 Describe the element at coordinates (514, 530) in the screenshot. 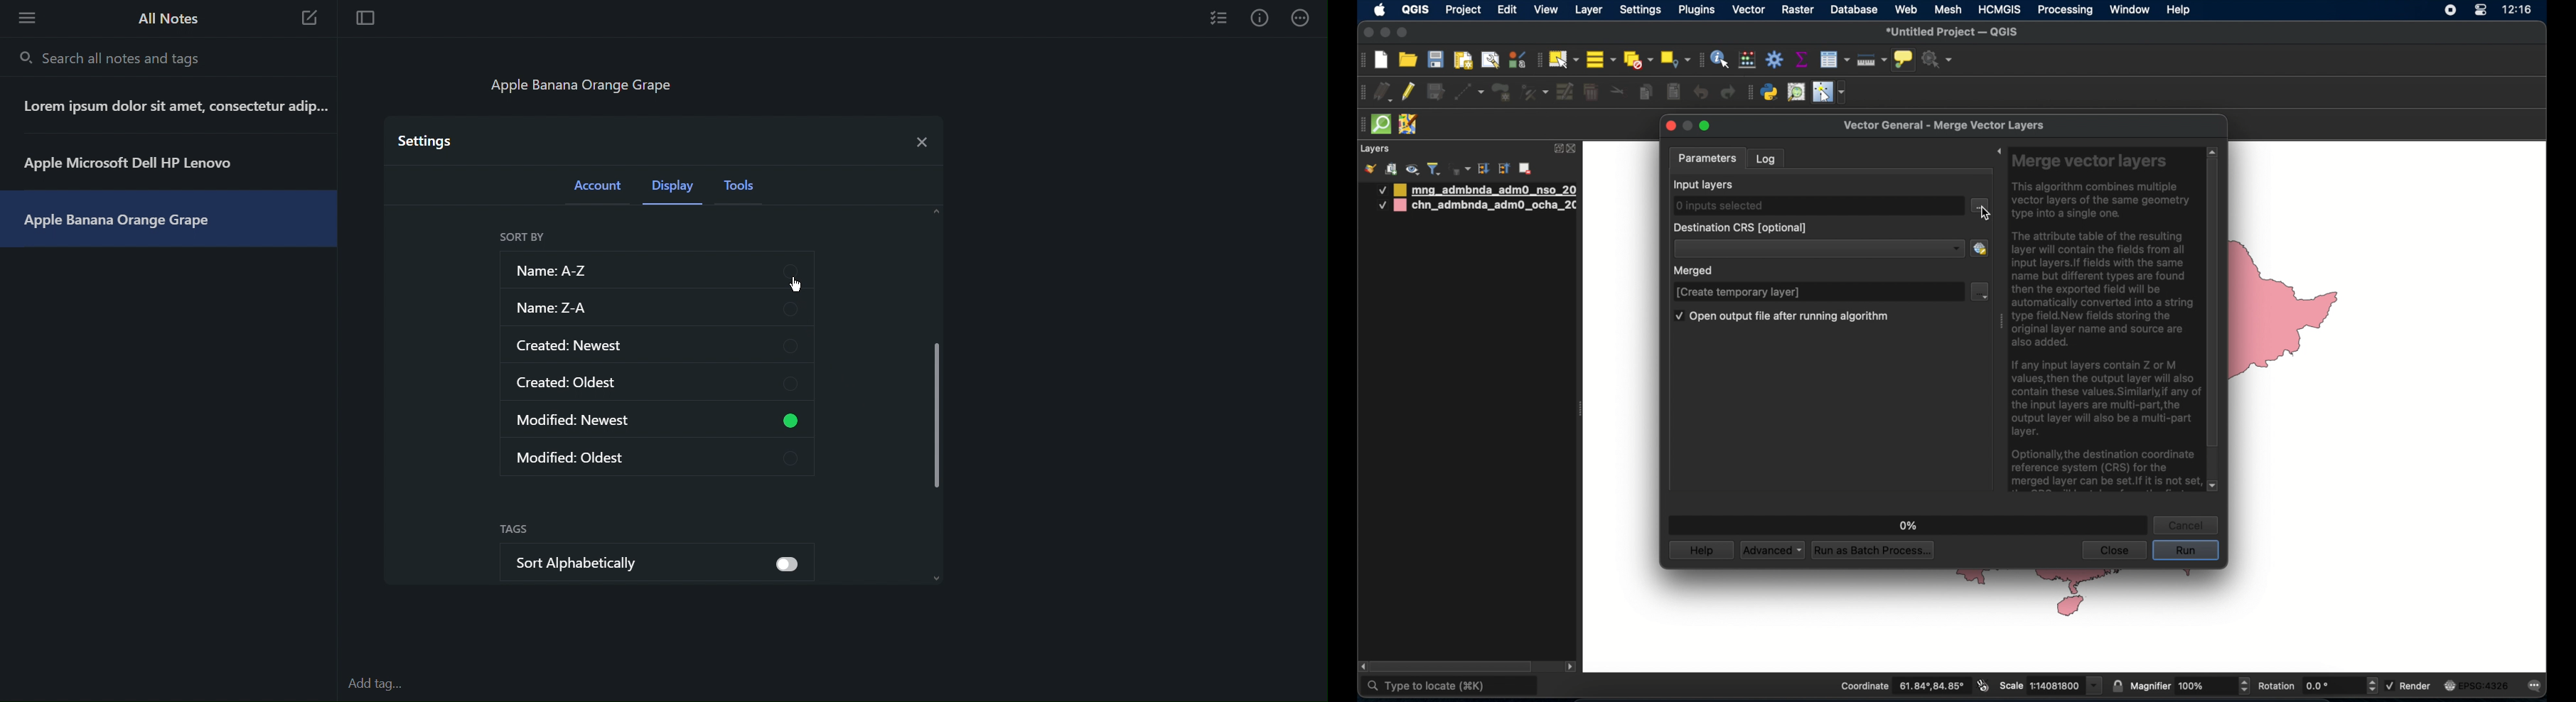

I see `Tags` at that location.